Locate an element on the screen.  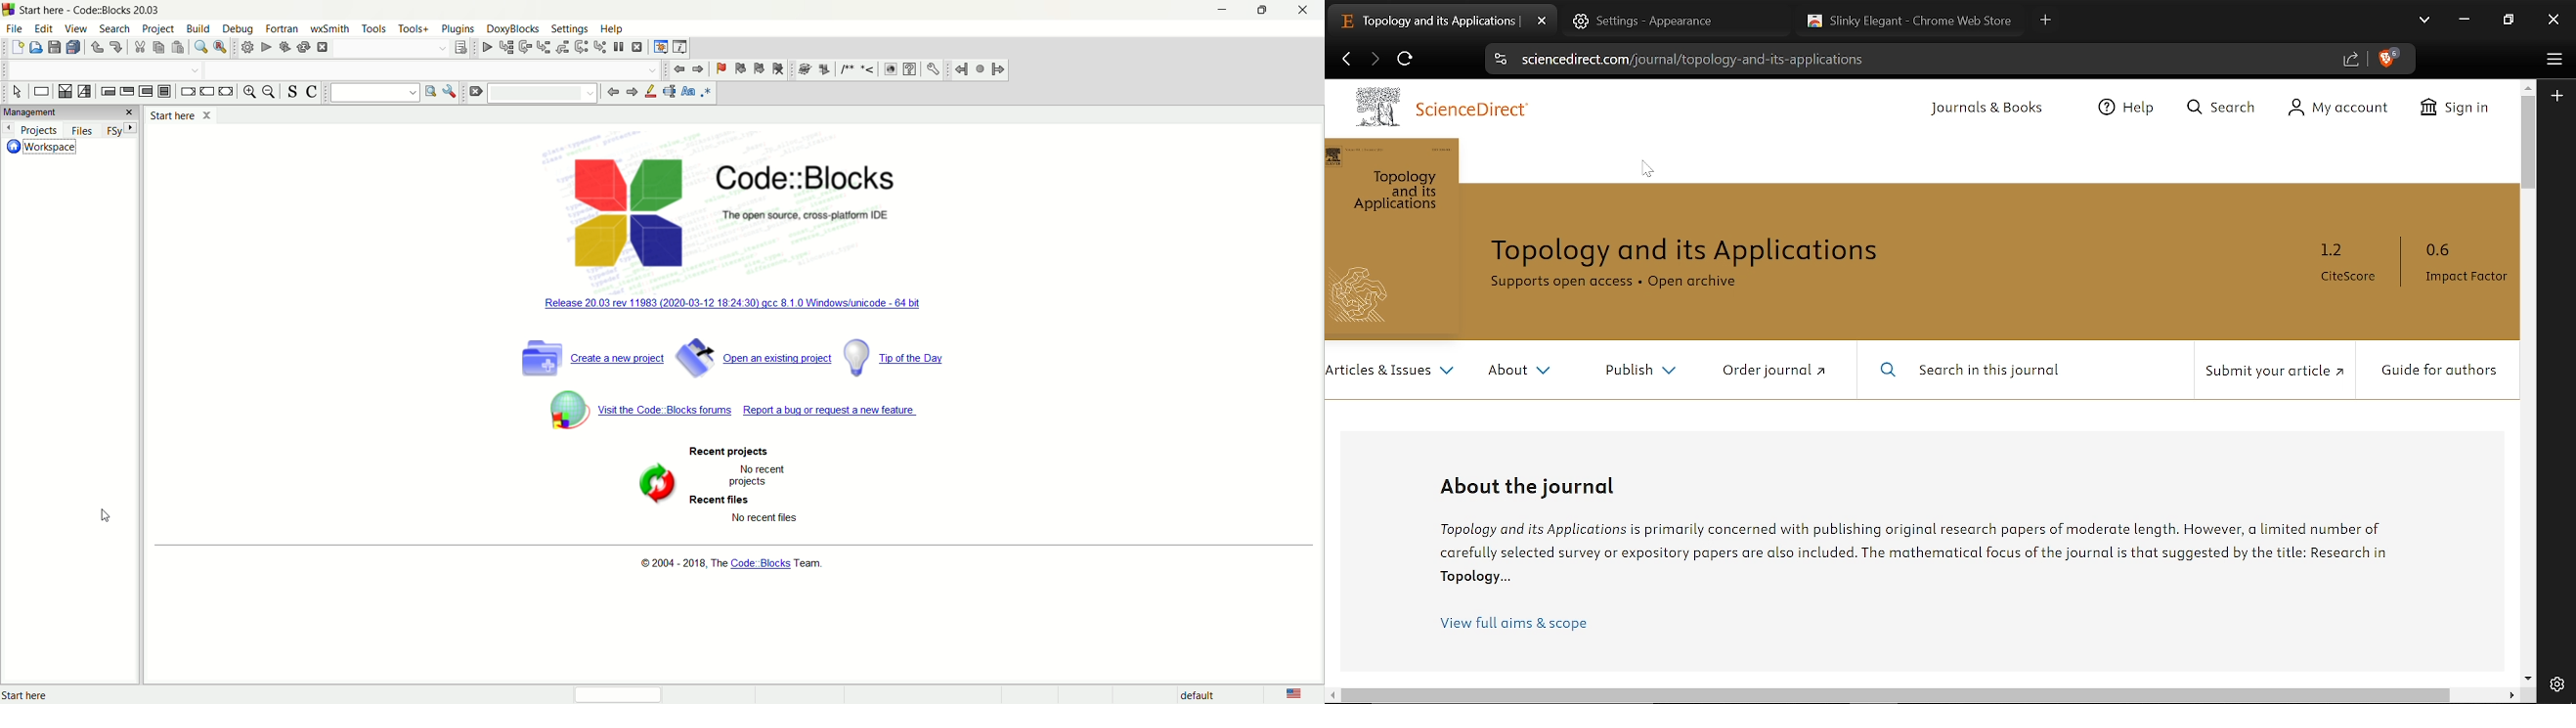
logo is located at coordinates (9, 10).